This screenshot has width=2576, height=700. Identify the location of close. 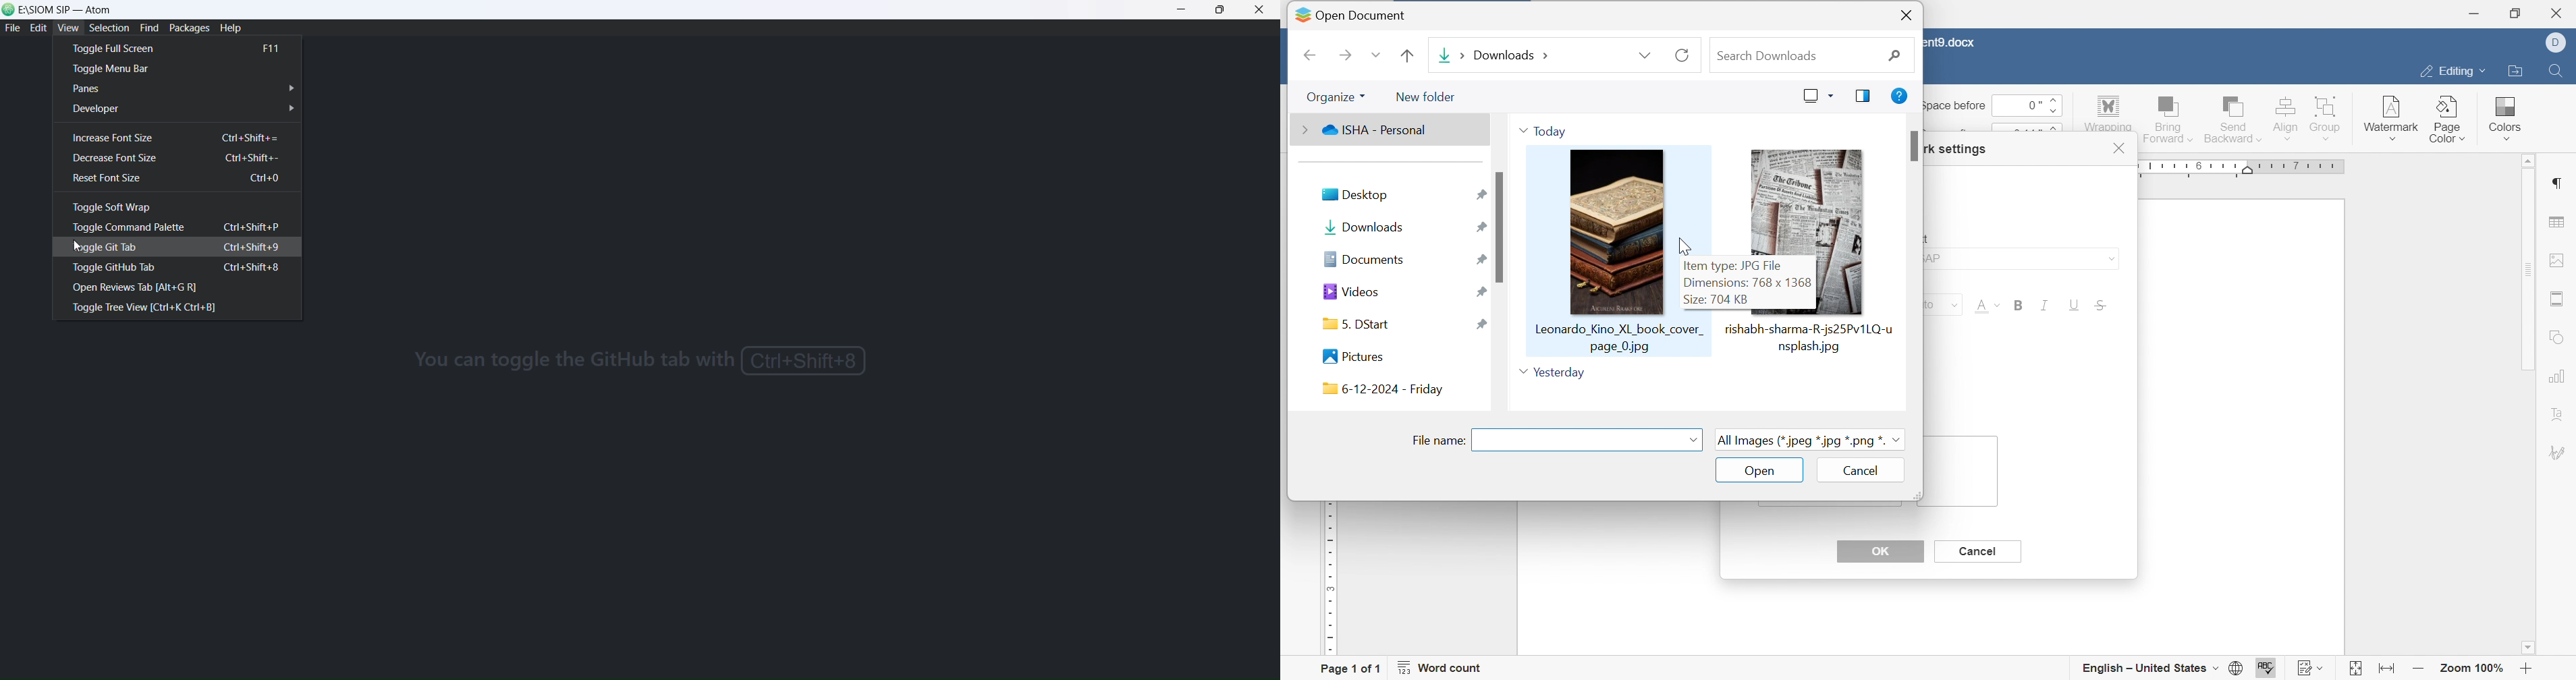
(2120, 148).